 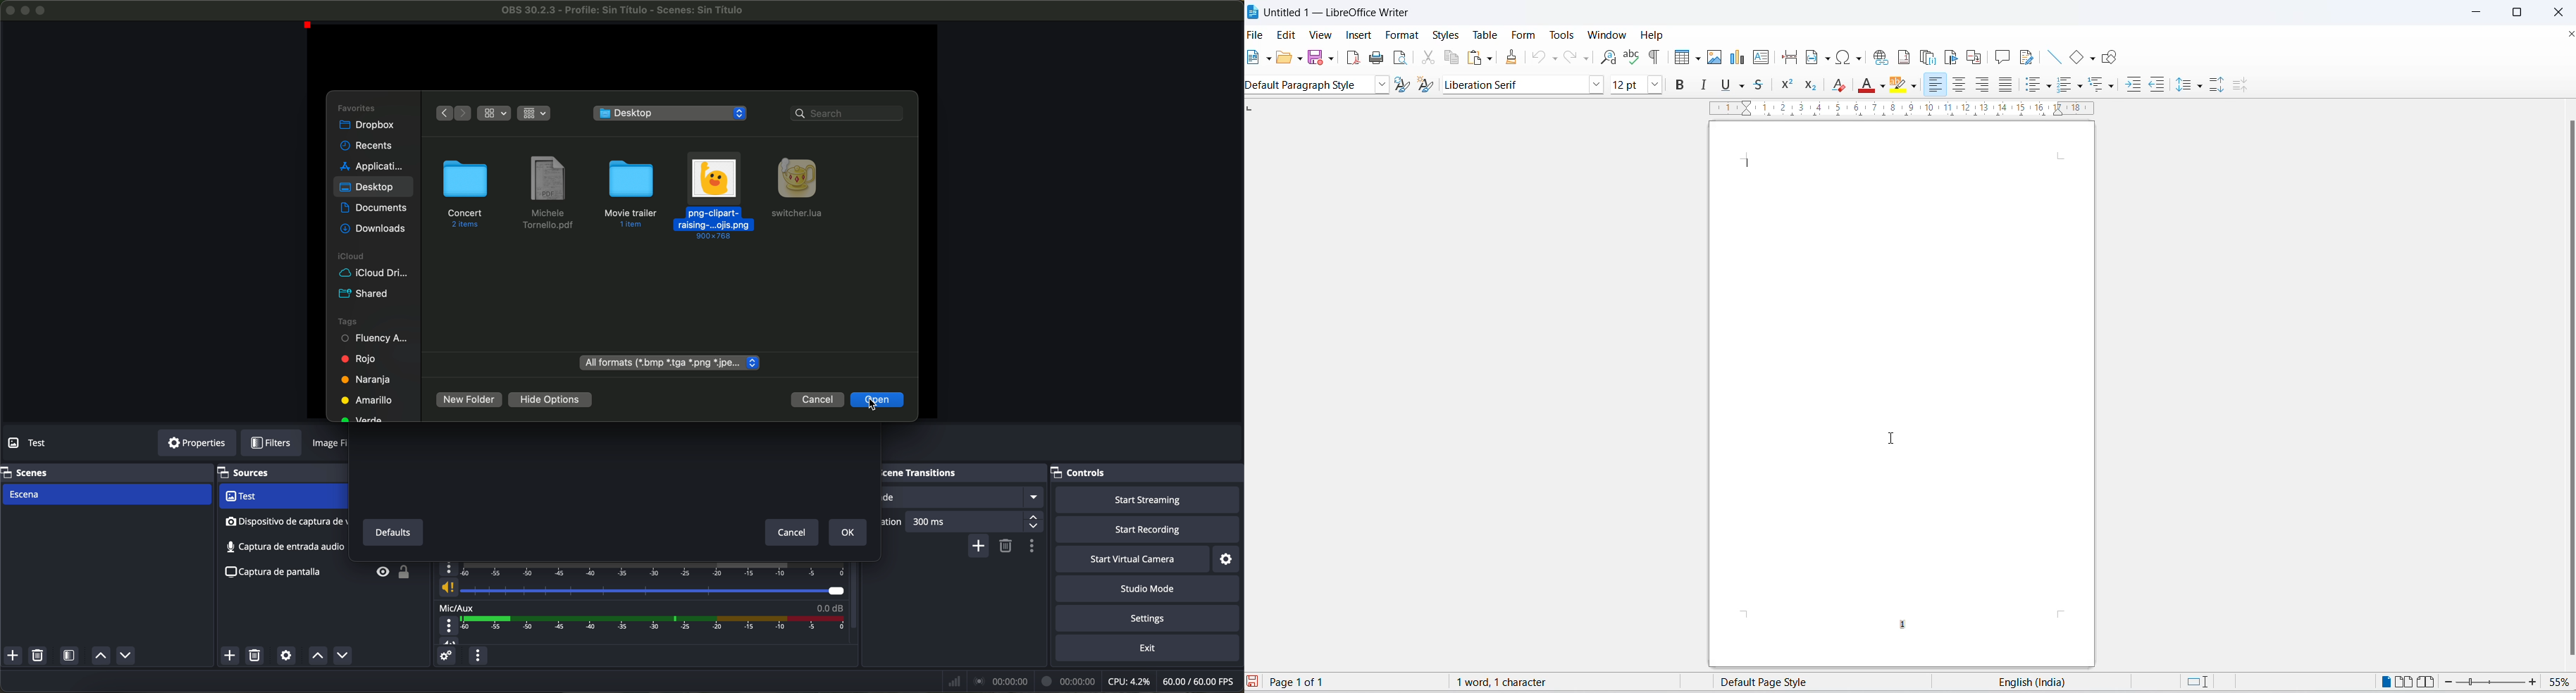 What do you see at coordinates (126, 657) in the screenshot?
I see `move scene down` at bounding box center [126, 657].